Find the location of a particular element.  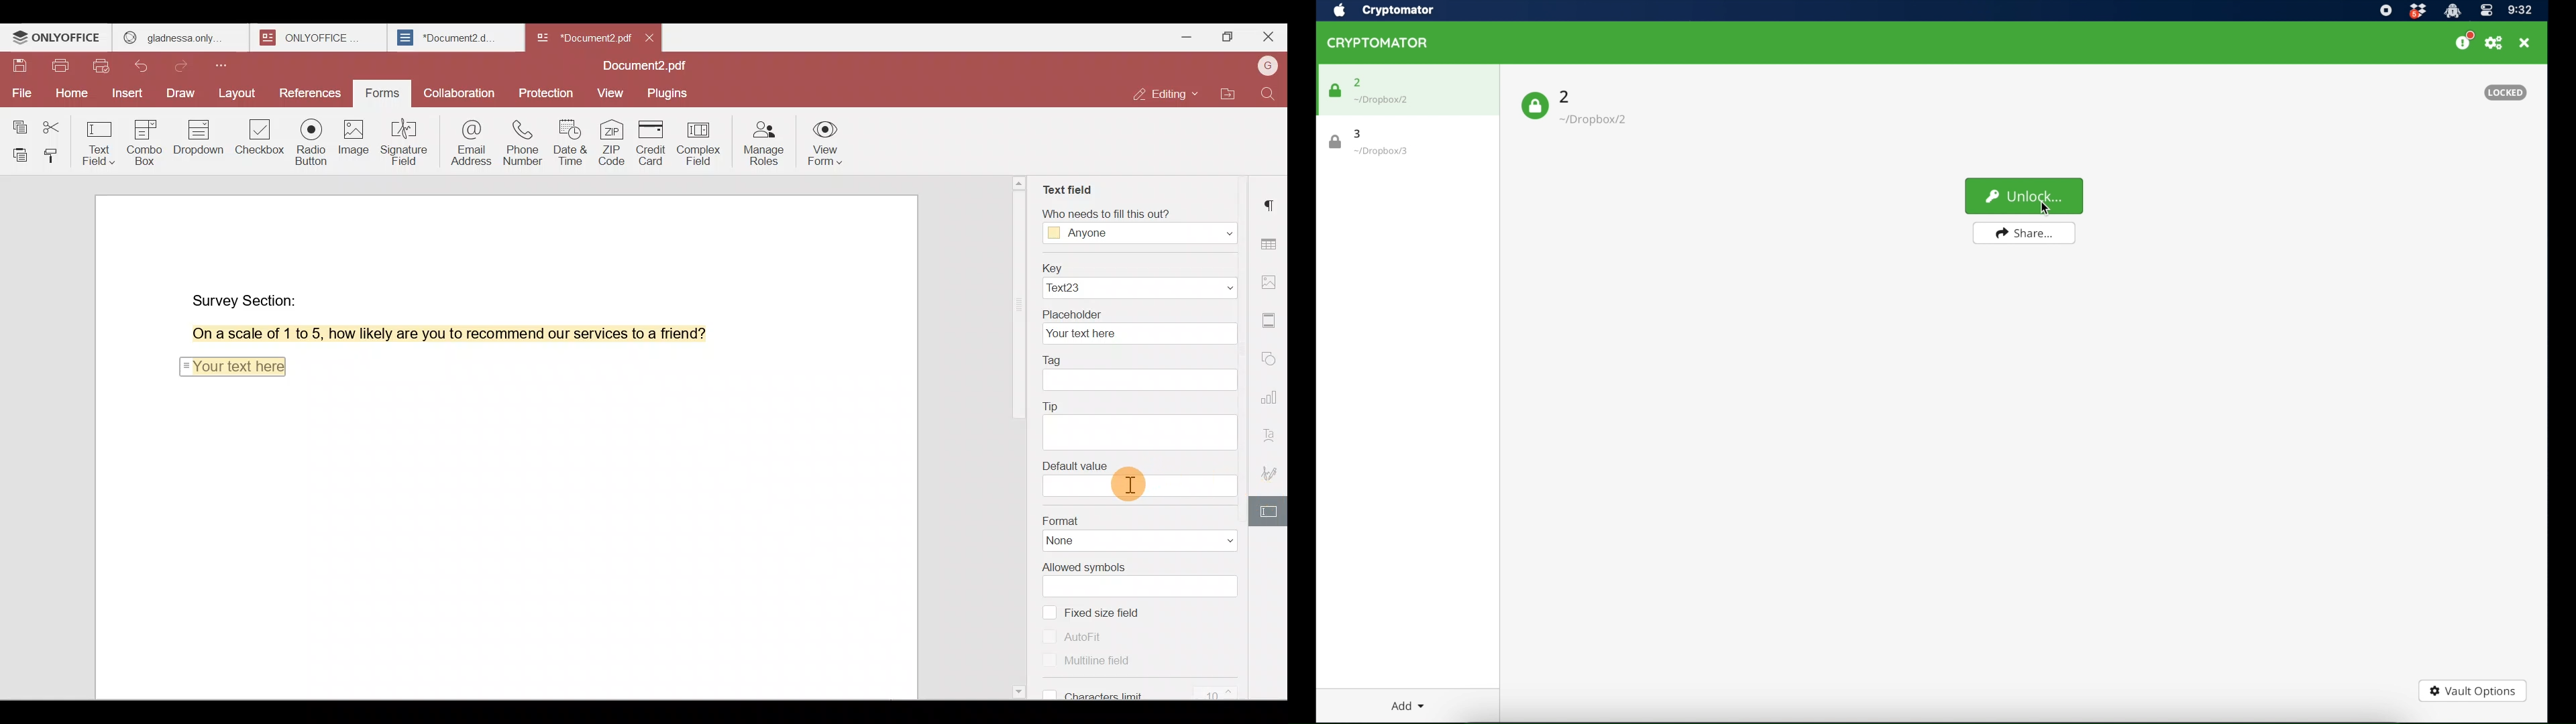

Insert is located at coordinates (127, 95).